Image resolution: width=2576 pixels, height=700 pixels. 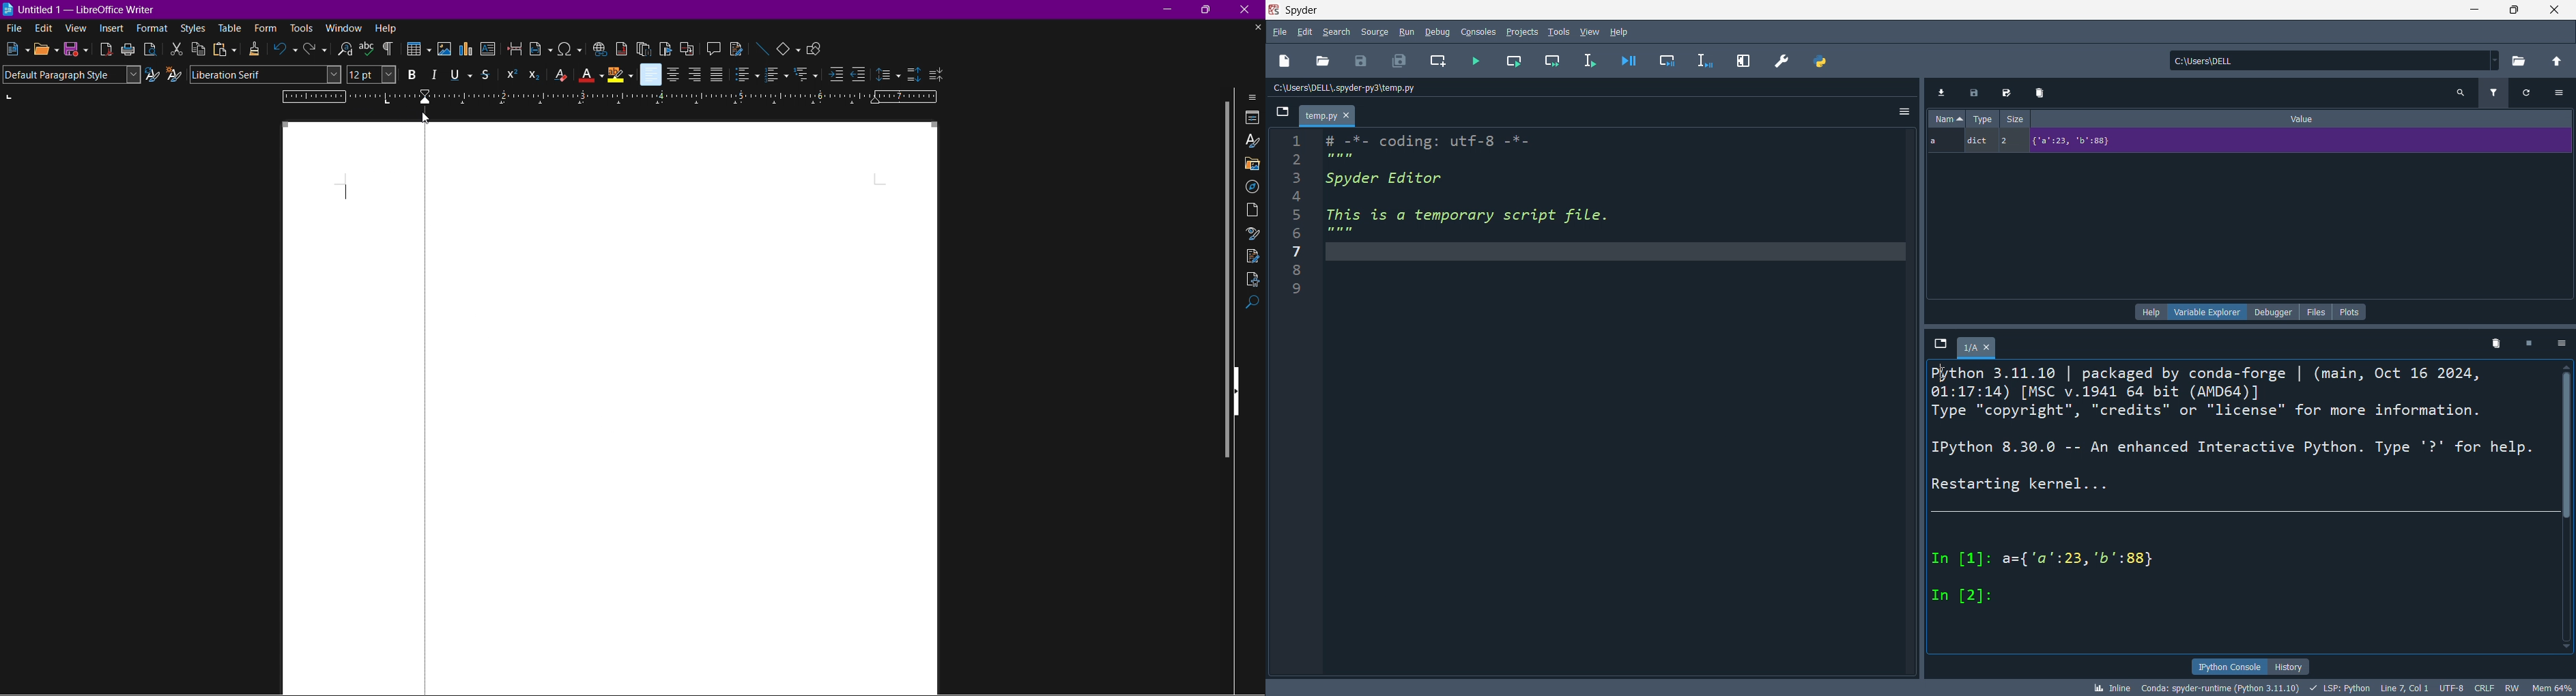 What do you see at coordinates (1362, 61) in the screenshot?
I see `save` at bounding box center [1362, 61].